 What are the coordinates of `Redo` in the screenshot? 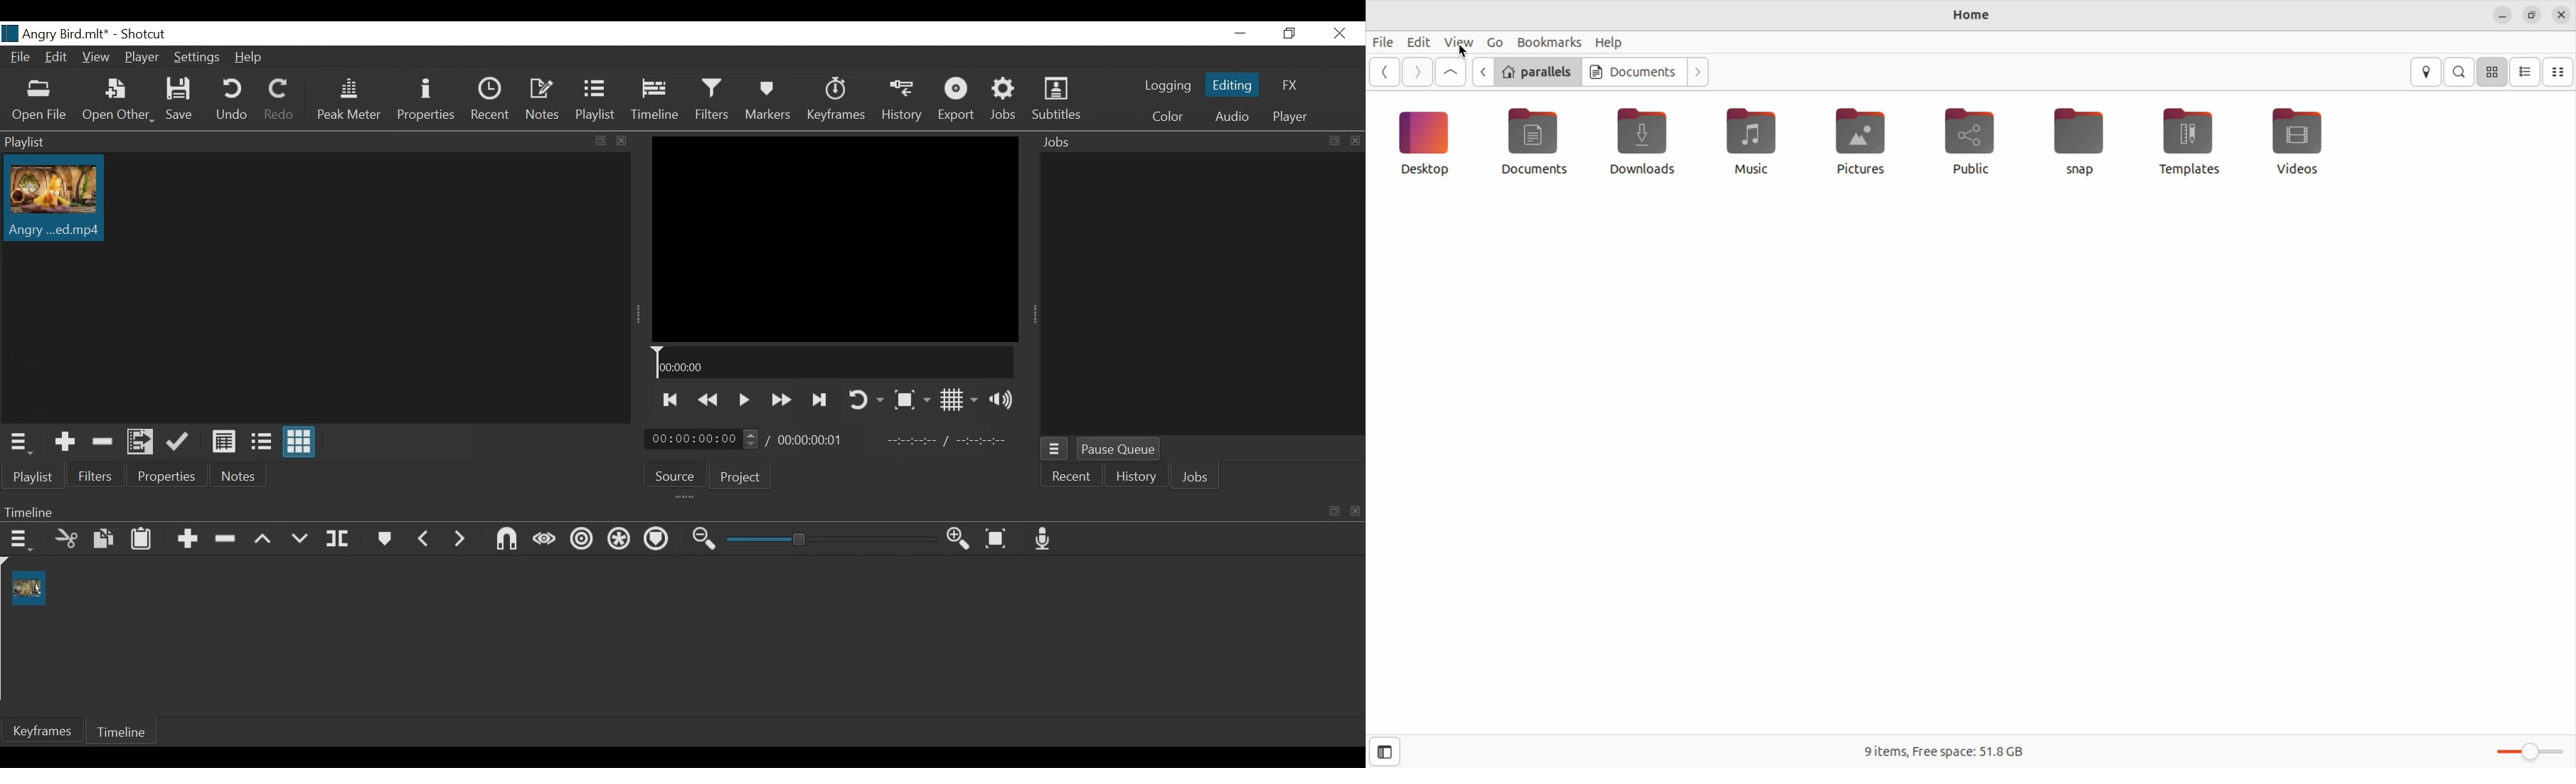 It's located at (281, 100).